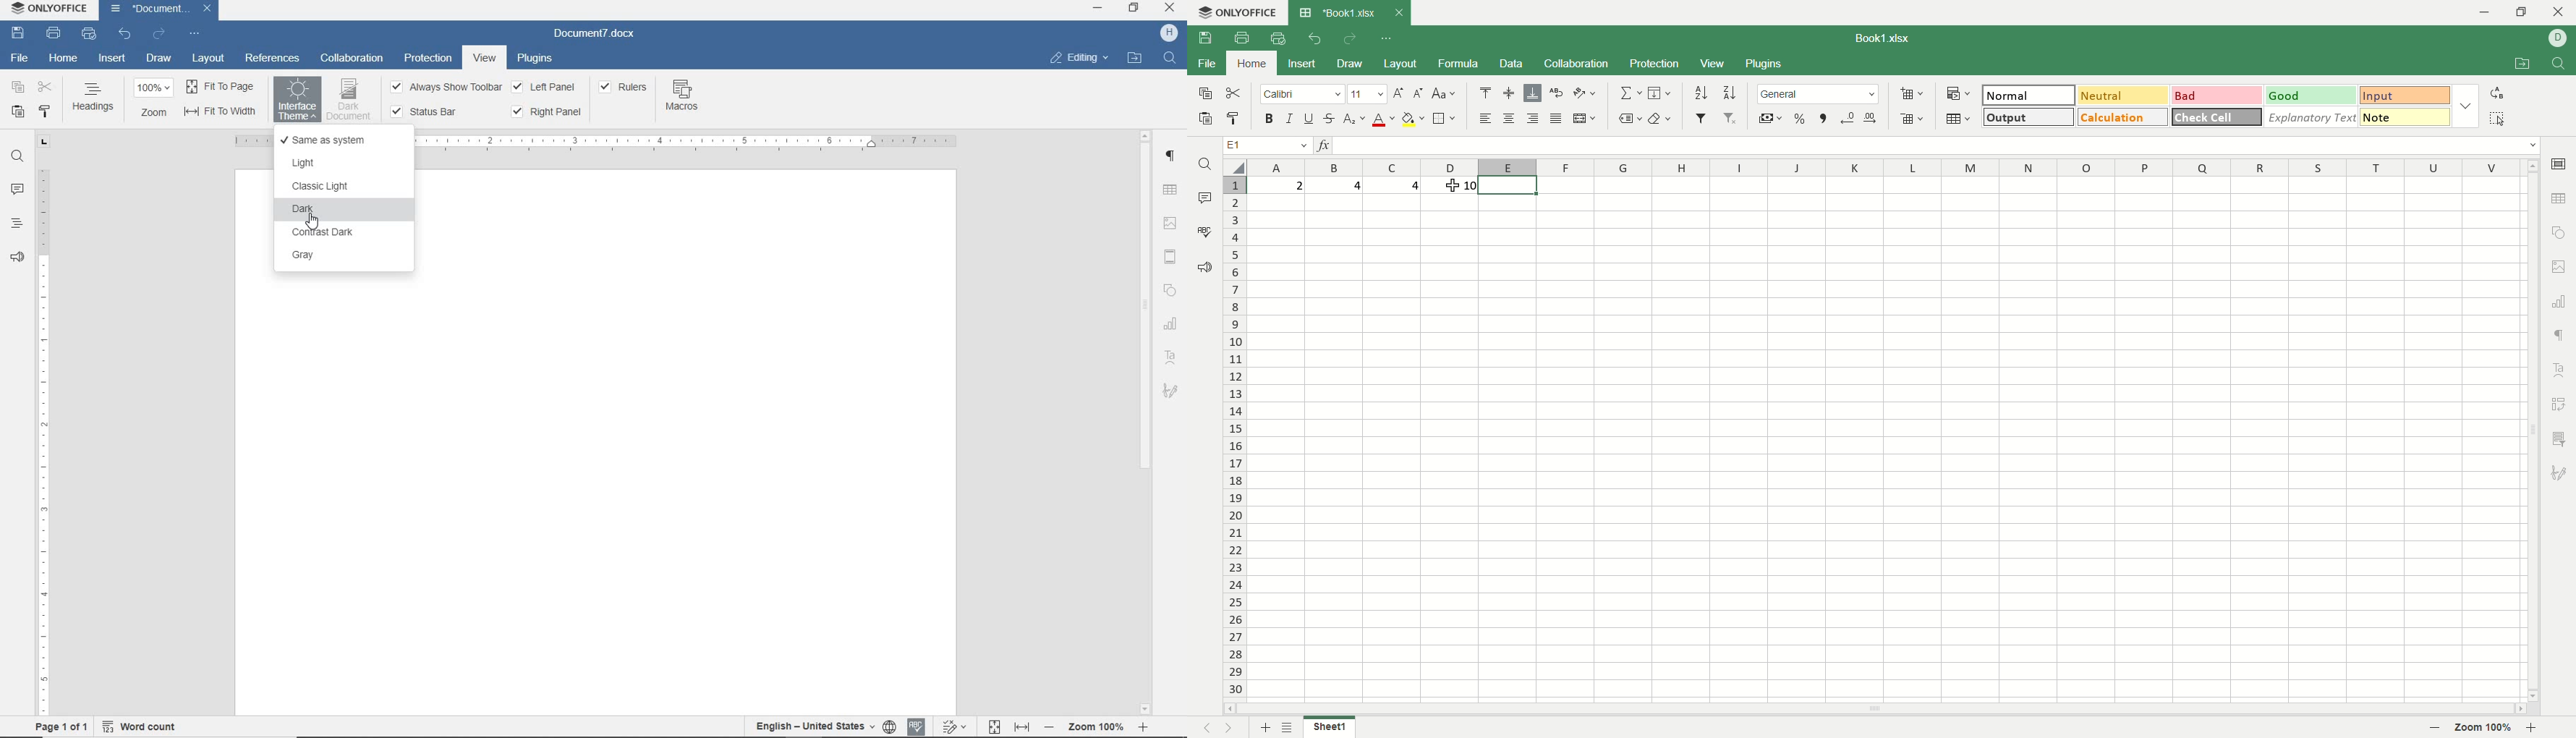  Describe the element at coordinates (17, 111) in the screenshot. I see `PASTE` at that location.